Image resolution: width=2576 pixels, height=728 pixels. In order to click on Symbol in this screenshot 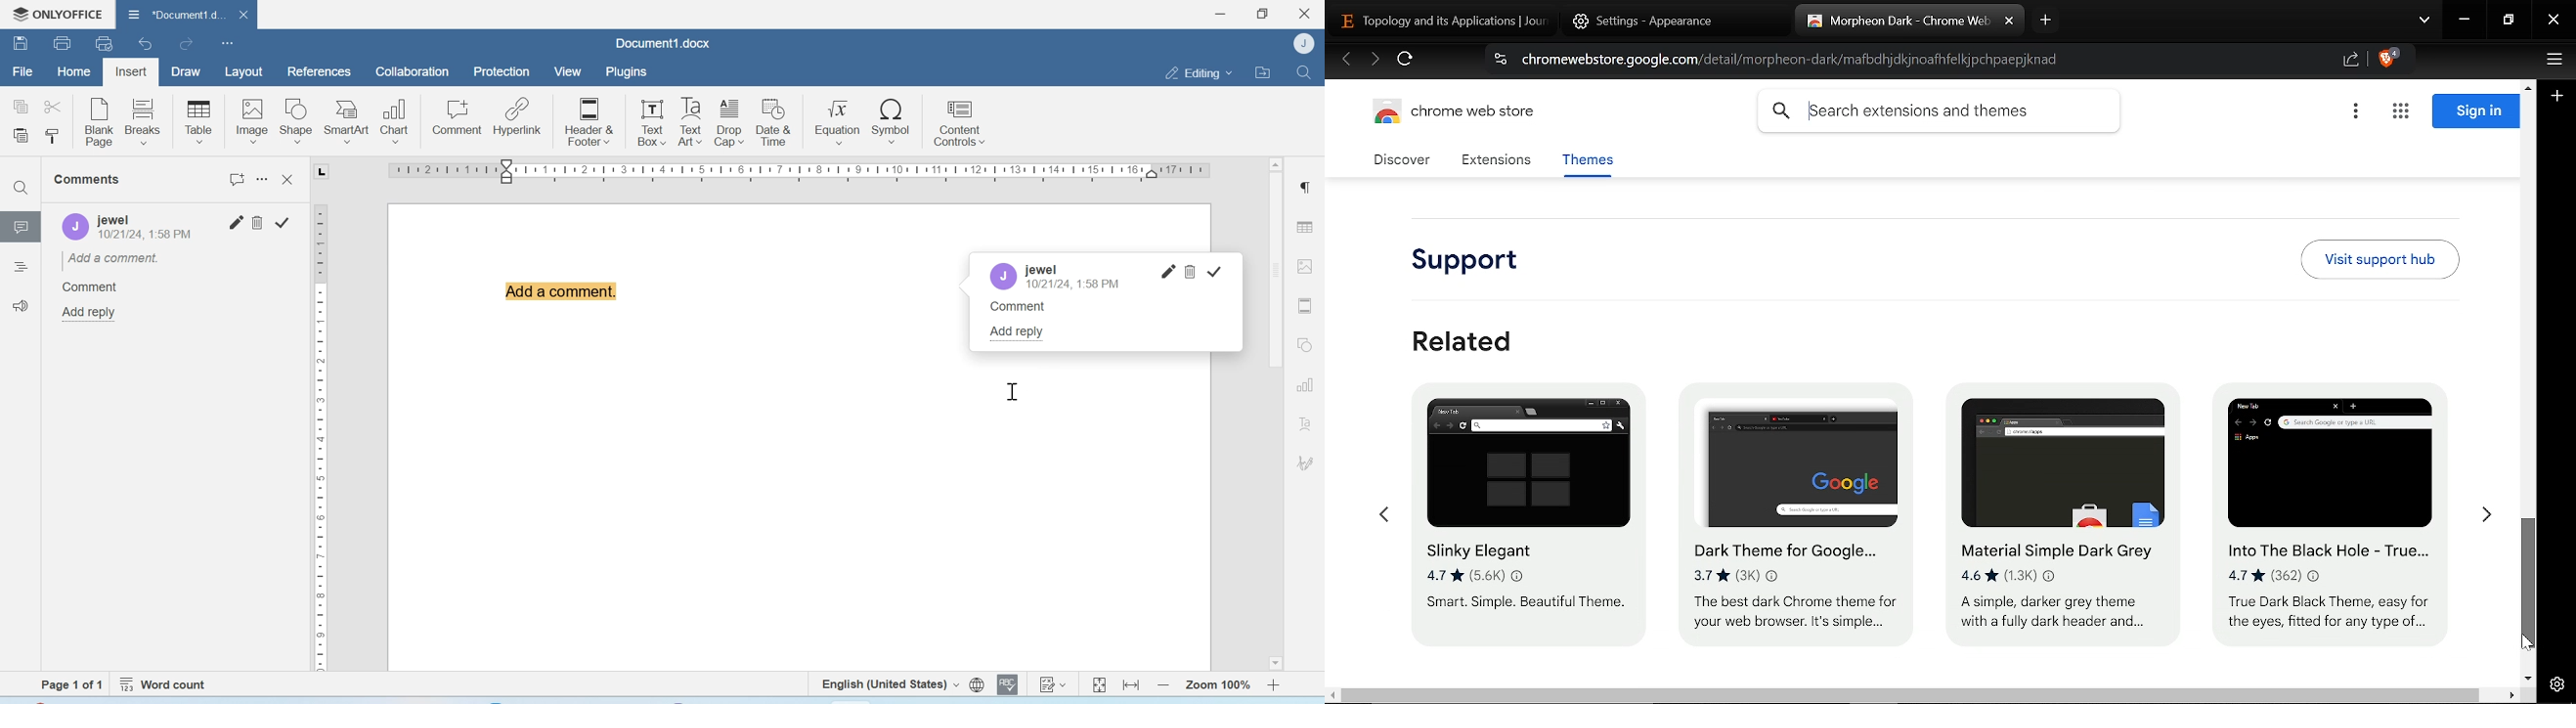, I will do `click(892, 120)`.